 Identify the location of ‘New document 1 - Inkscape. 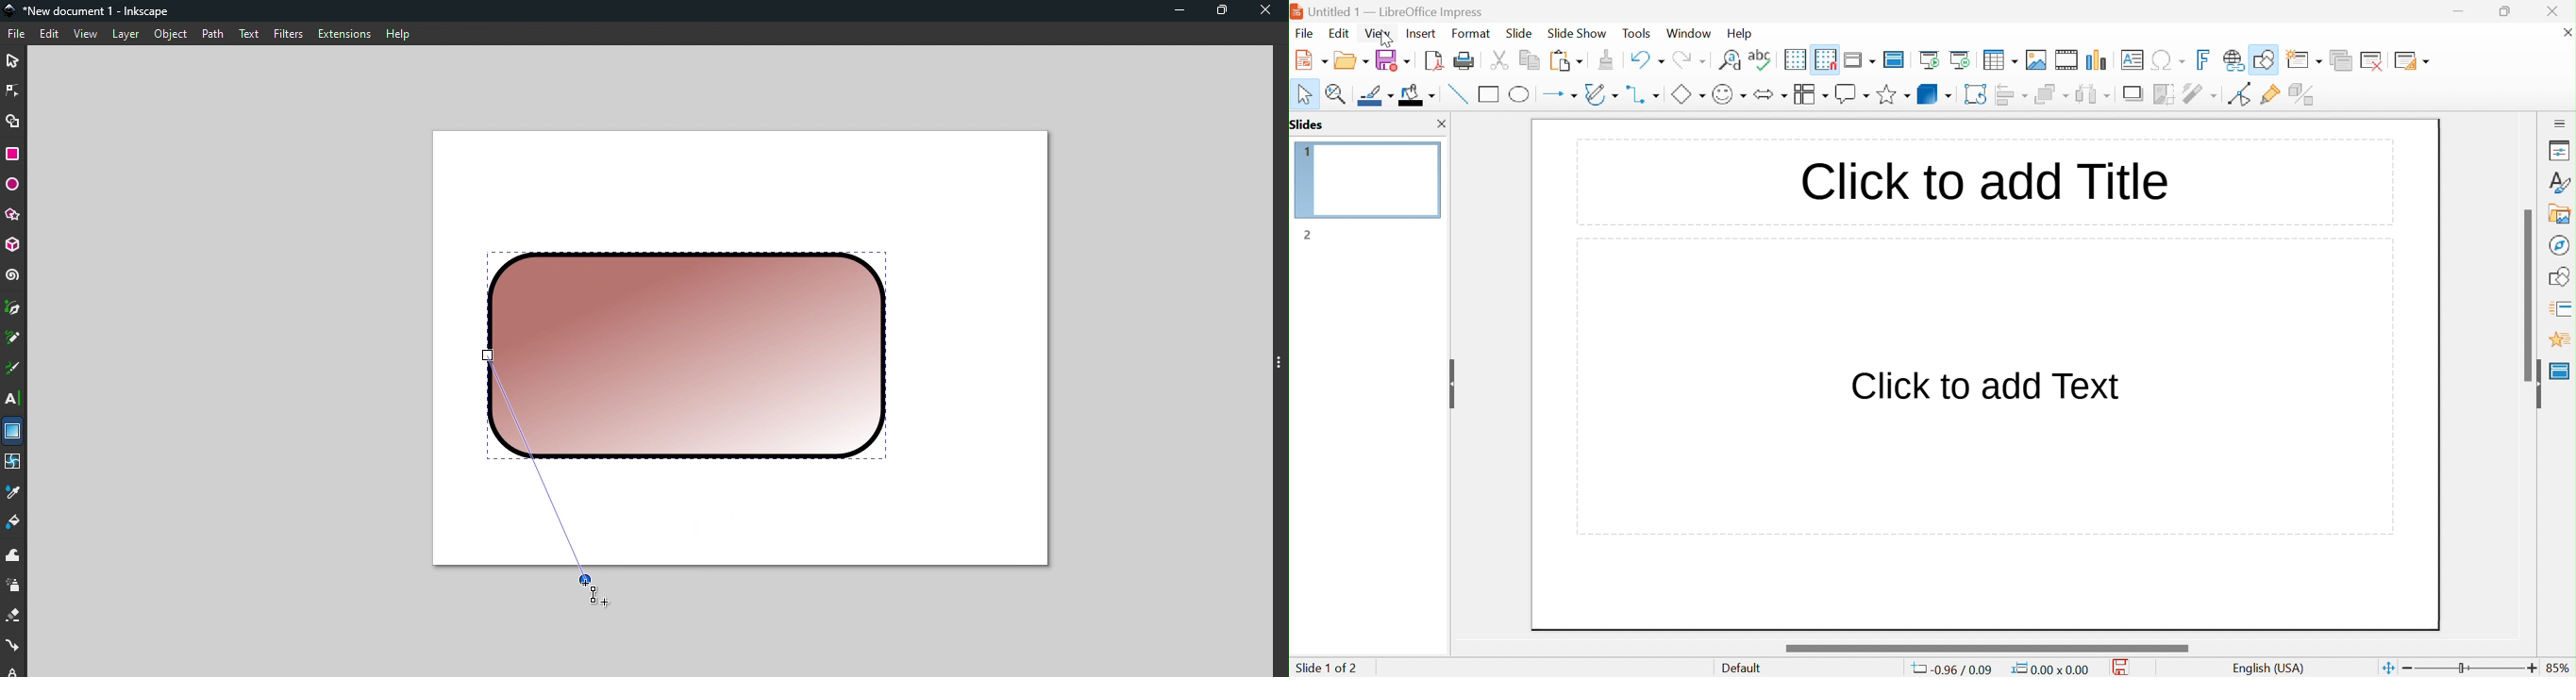
(99, 11).